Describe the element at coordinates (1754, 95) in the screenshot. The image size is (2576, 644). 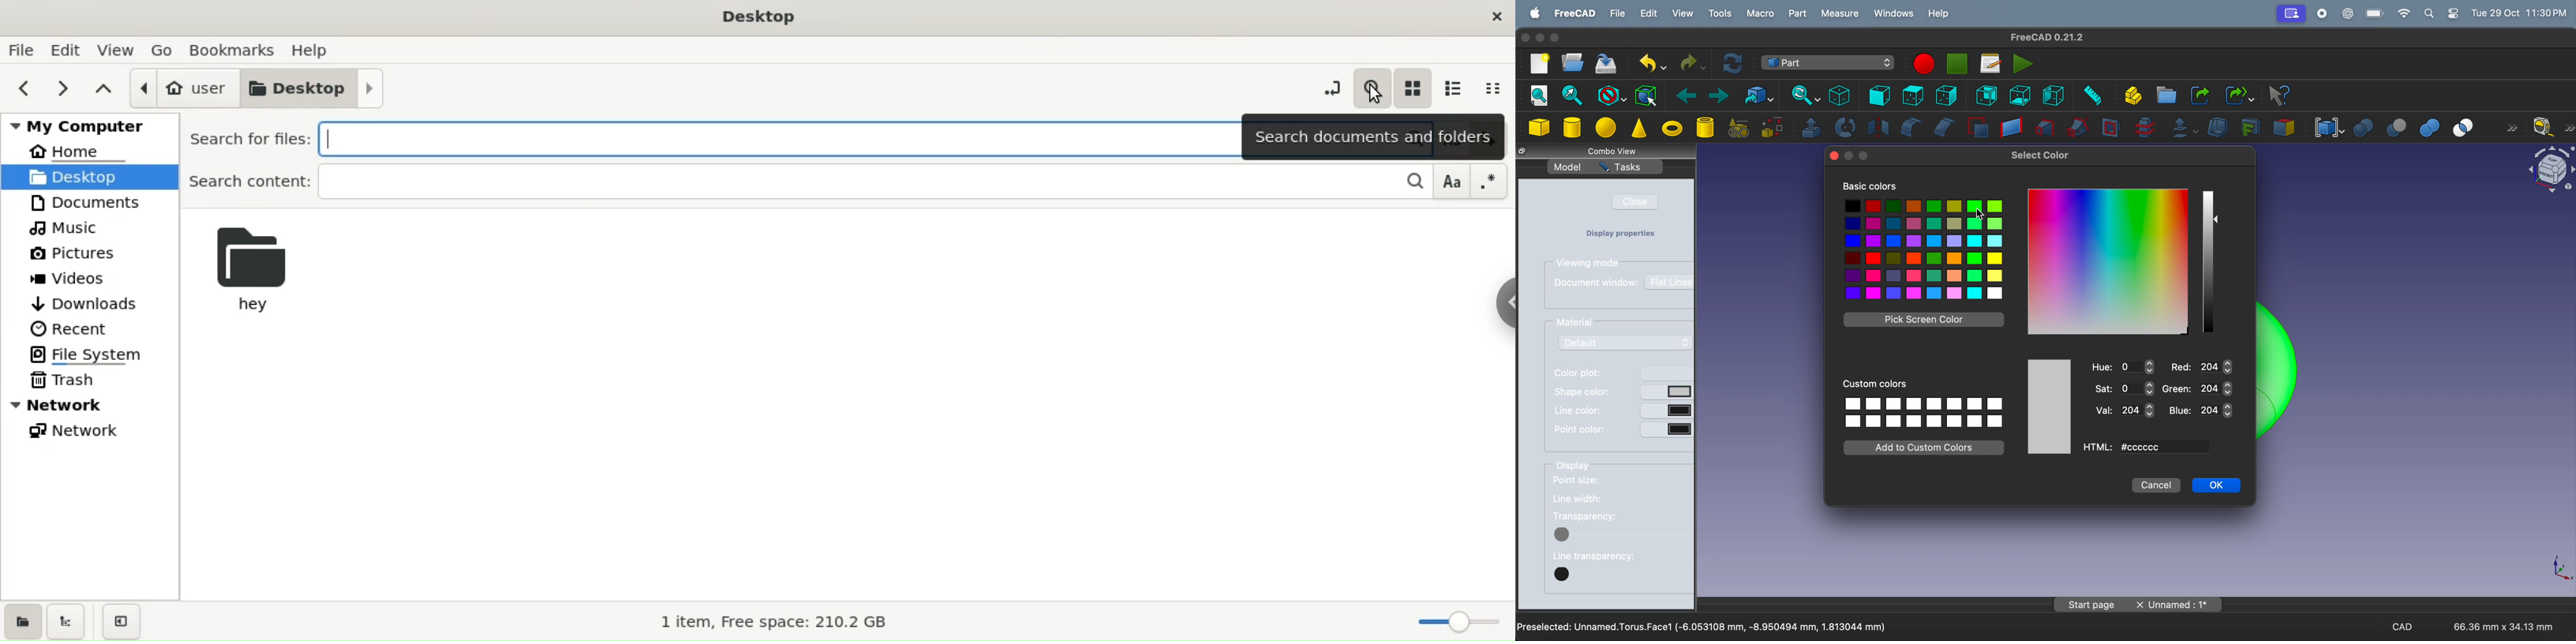
I see `go to link objects` at that location.